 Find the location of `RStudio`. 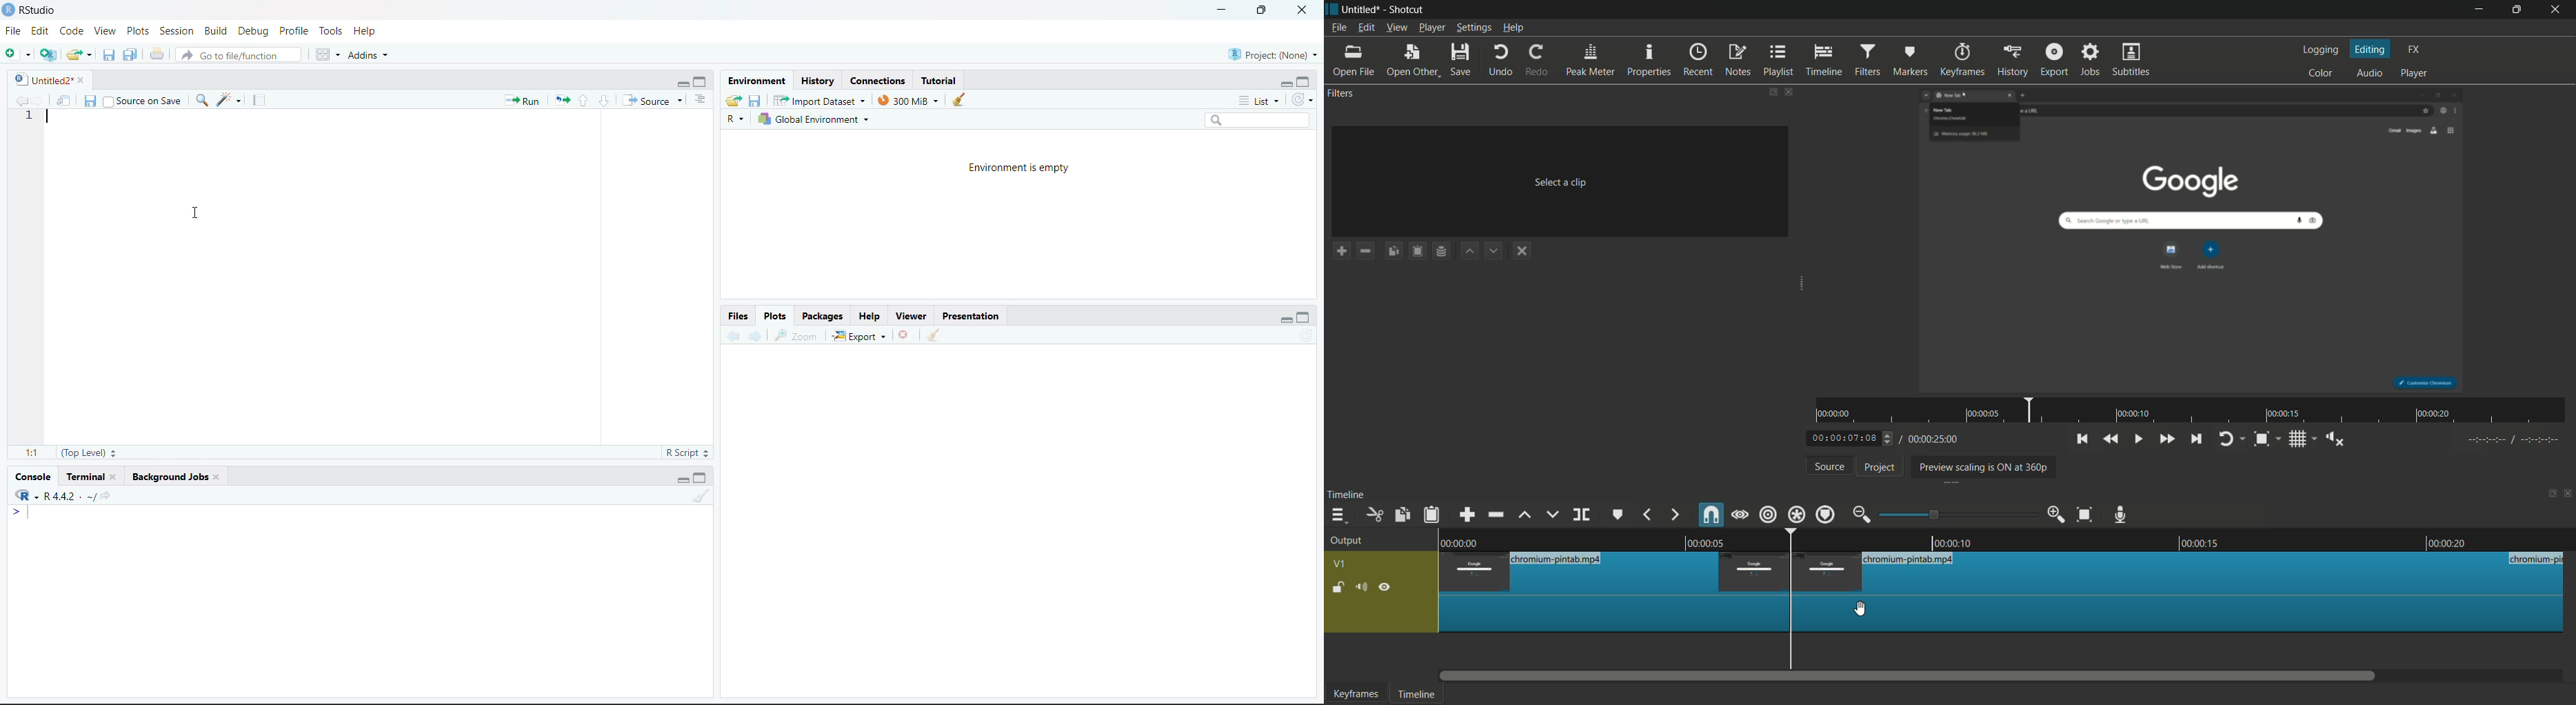

RStudio is located at coordinates (35, 10).